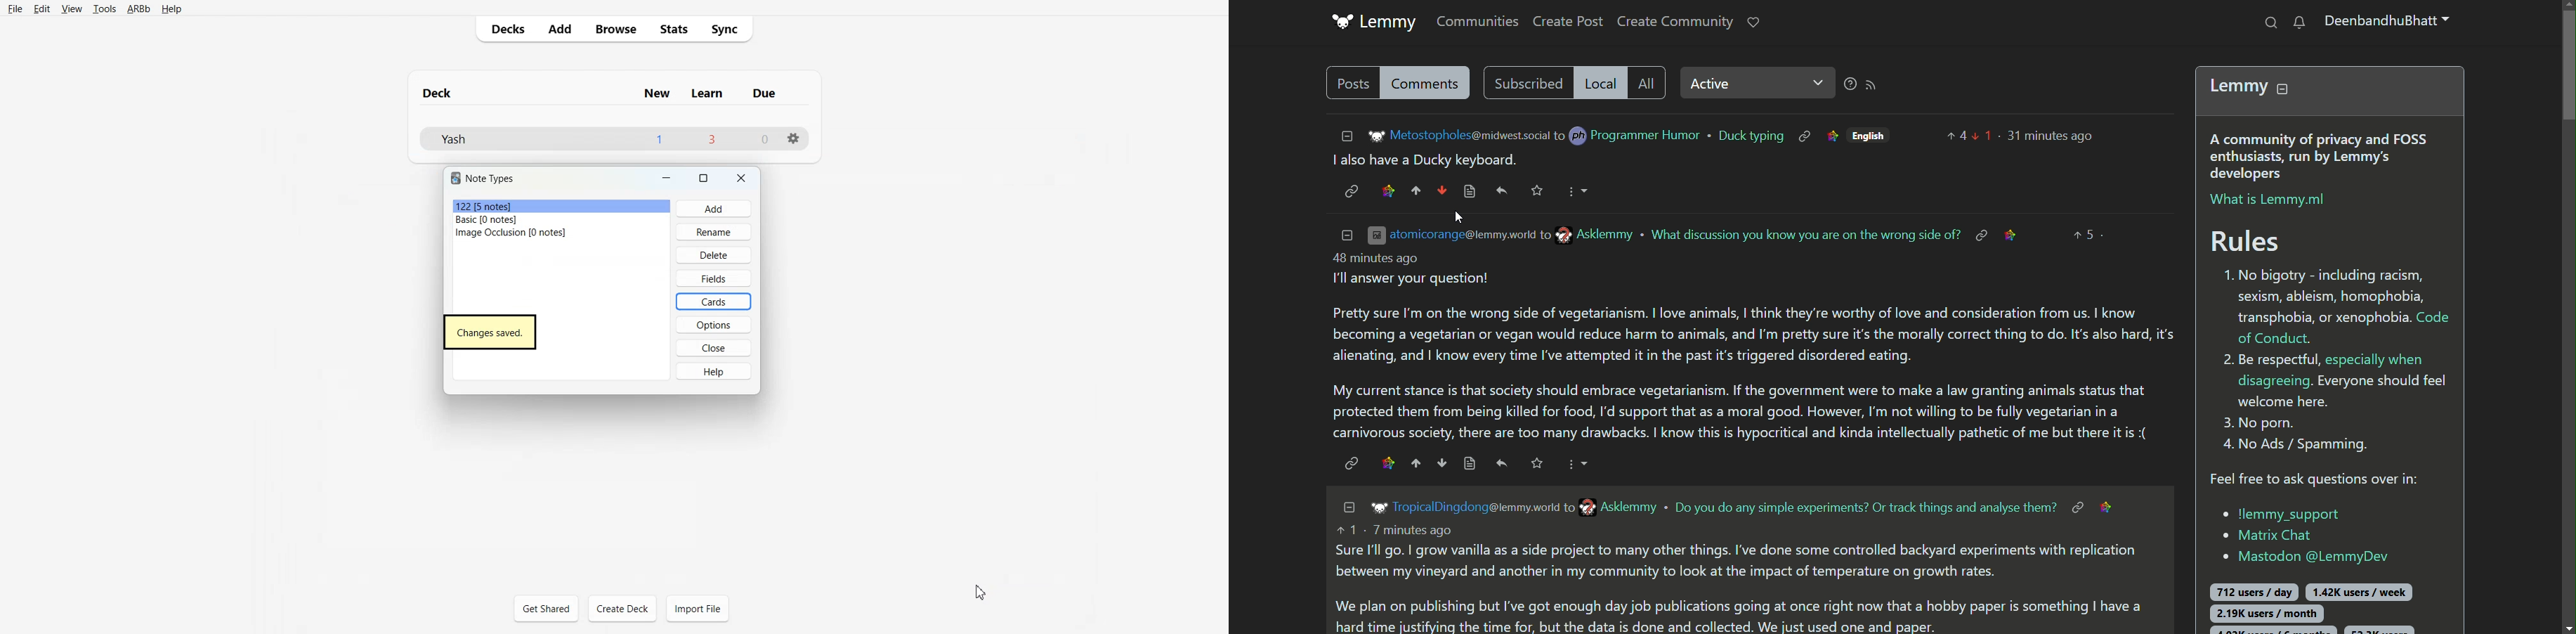  I want to click on import file, so click(705, 610).